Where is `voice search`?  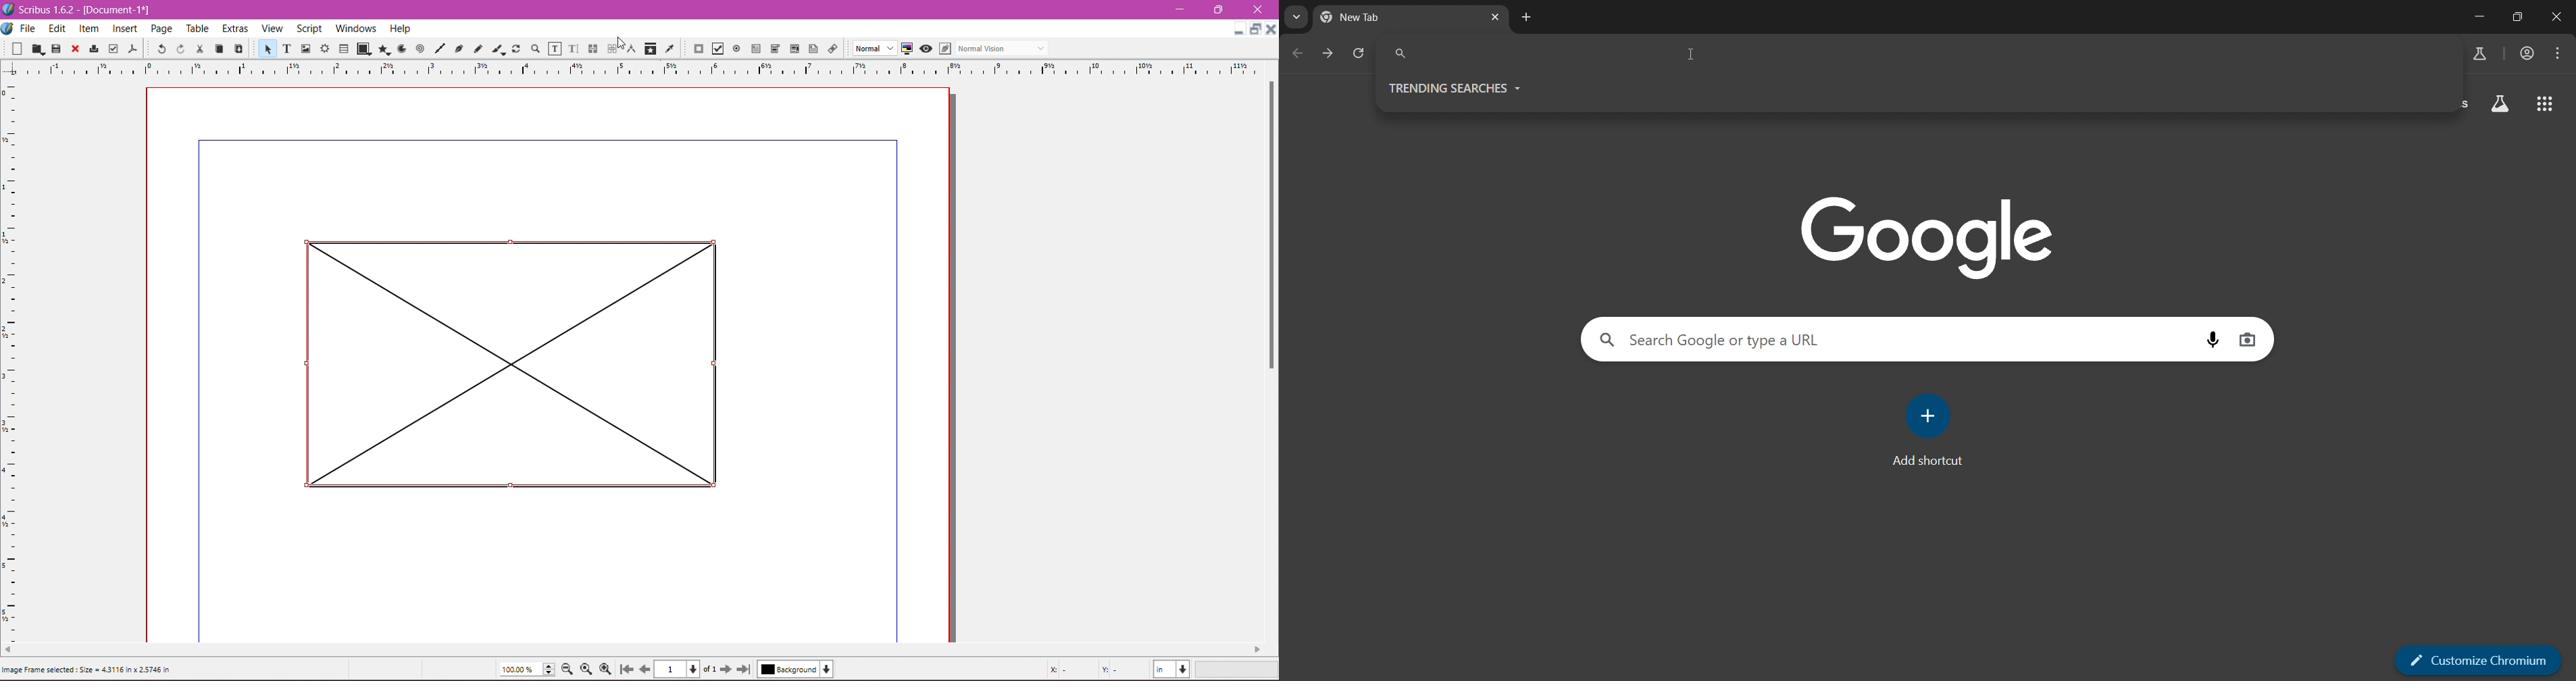
voice search is located at coordinates (2212, 340).